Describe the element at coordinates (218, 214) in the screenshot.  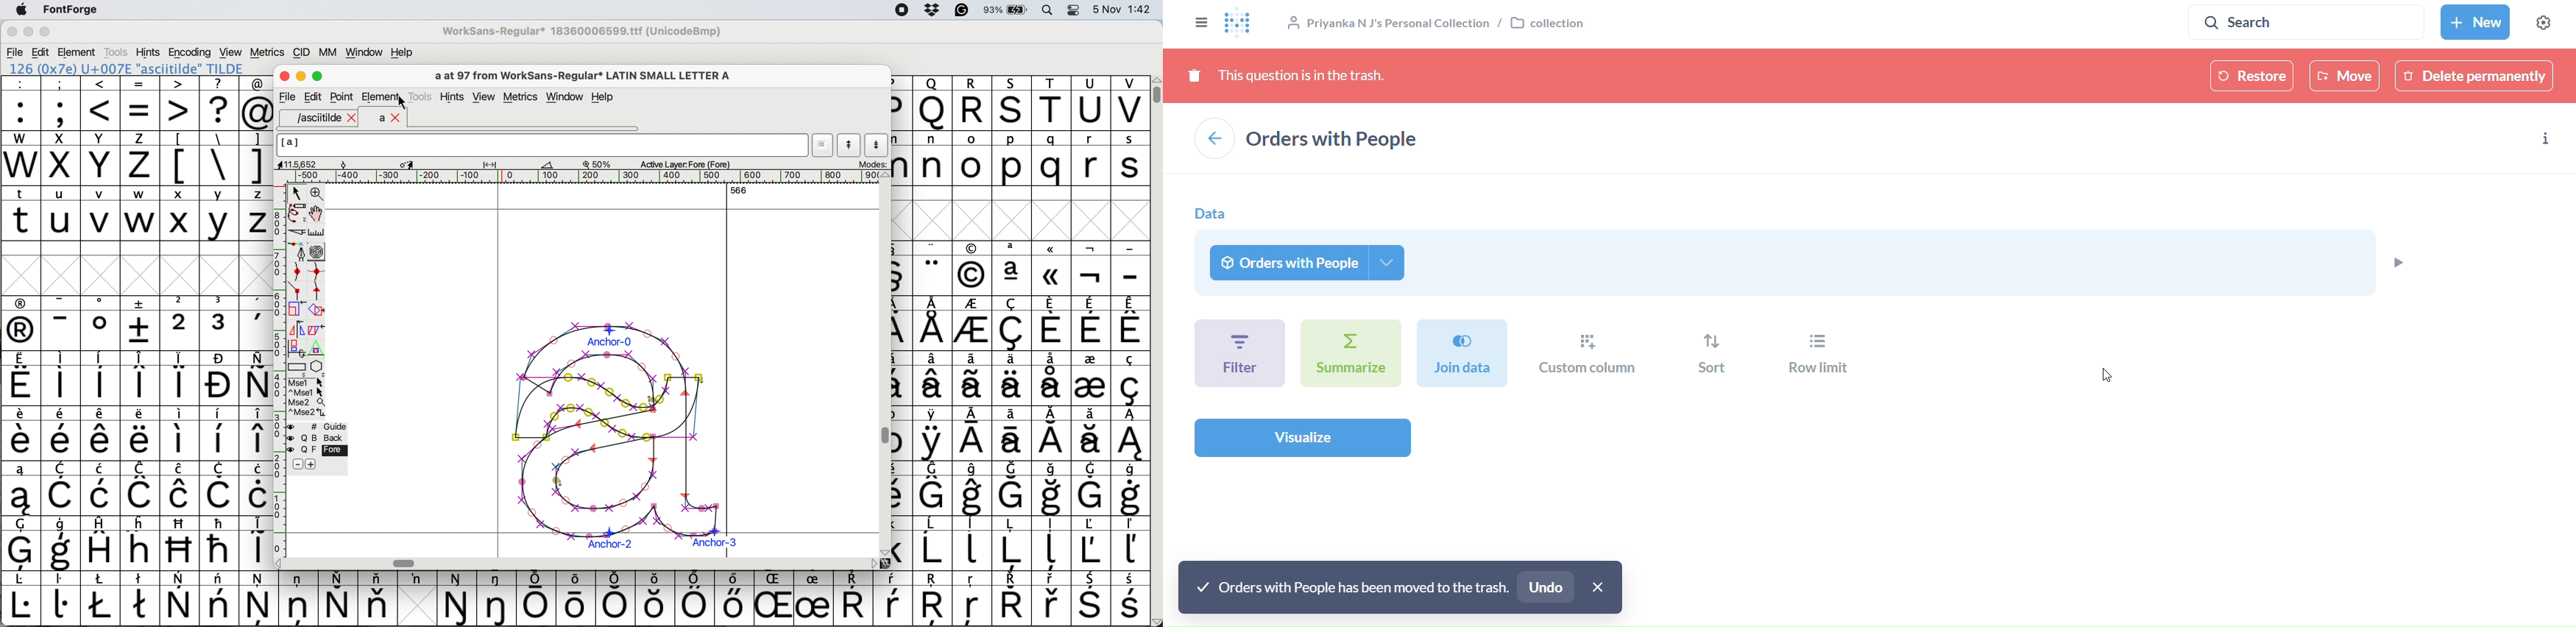
I see `y` at that location.